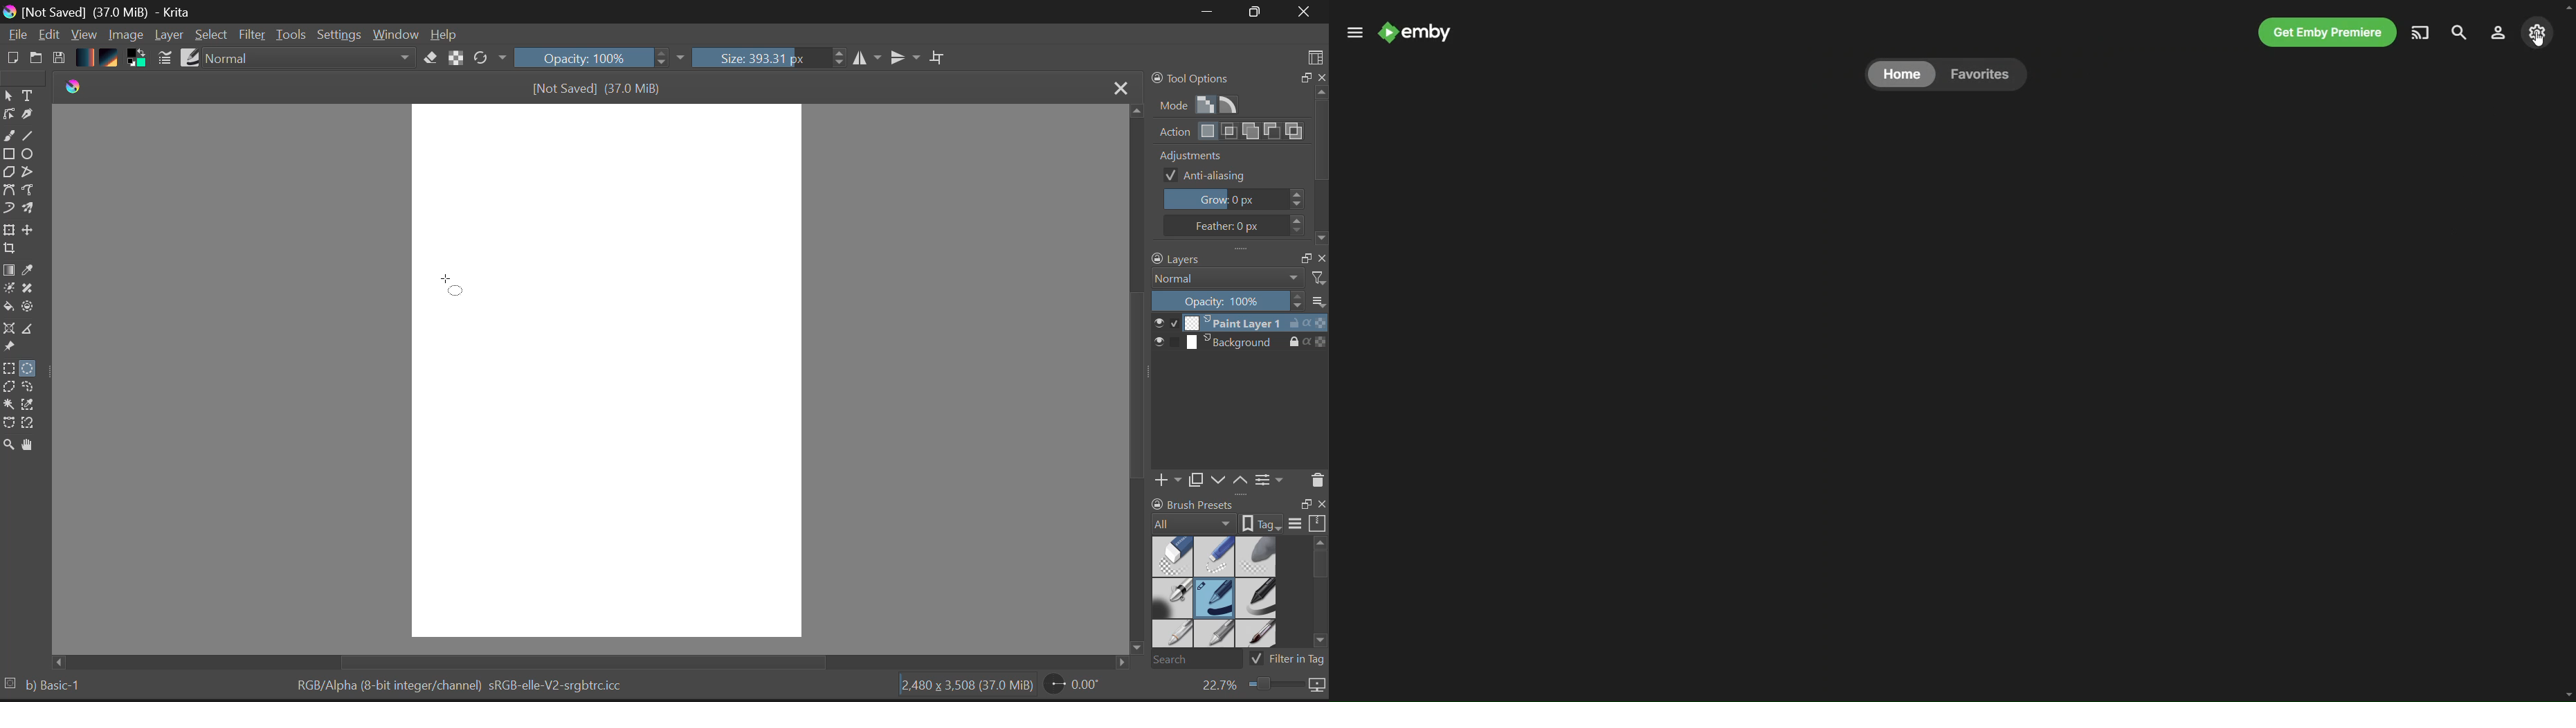 The width and height of the screenshot is (2576, 728). I want to click on Window, so click(394, 34).